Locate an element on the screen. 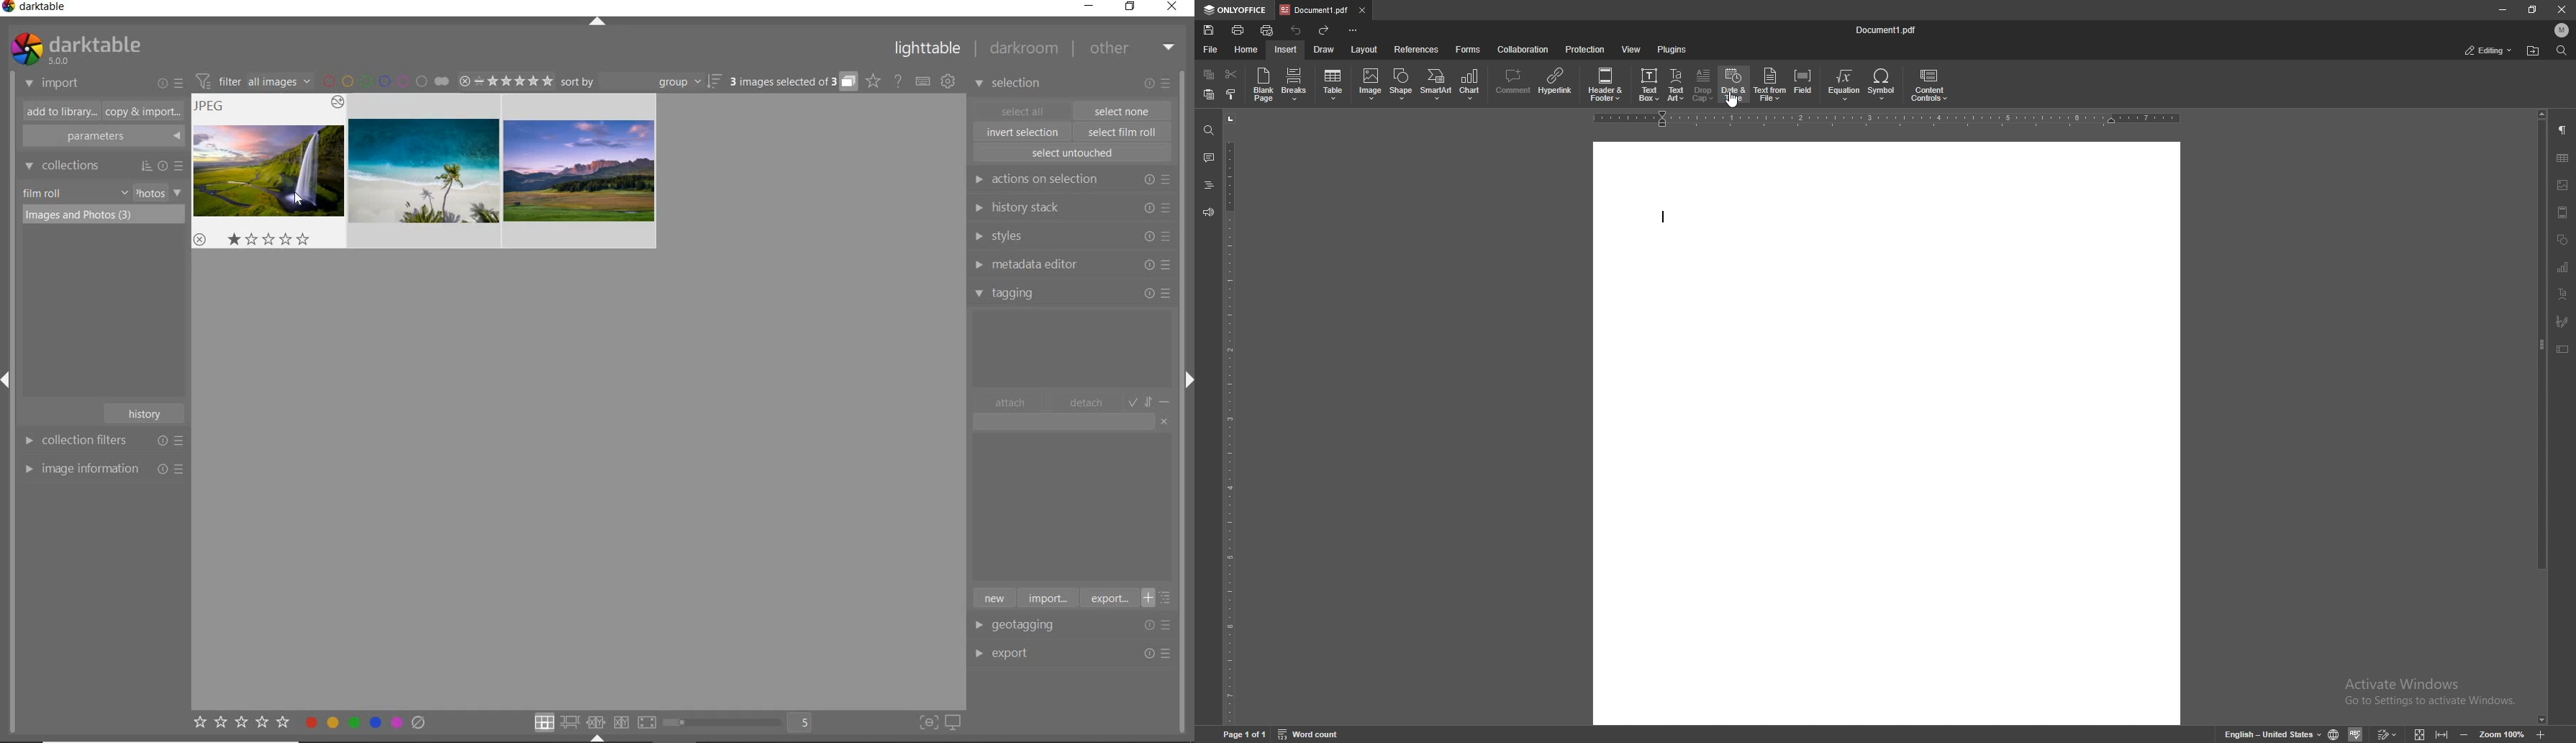 This screenshot has width=2576, height=756. collections is located at coordinates (102, 166).